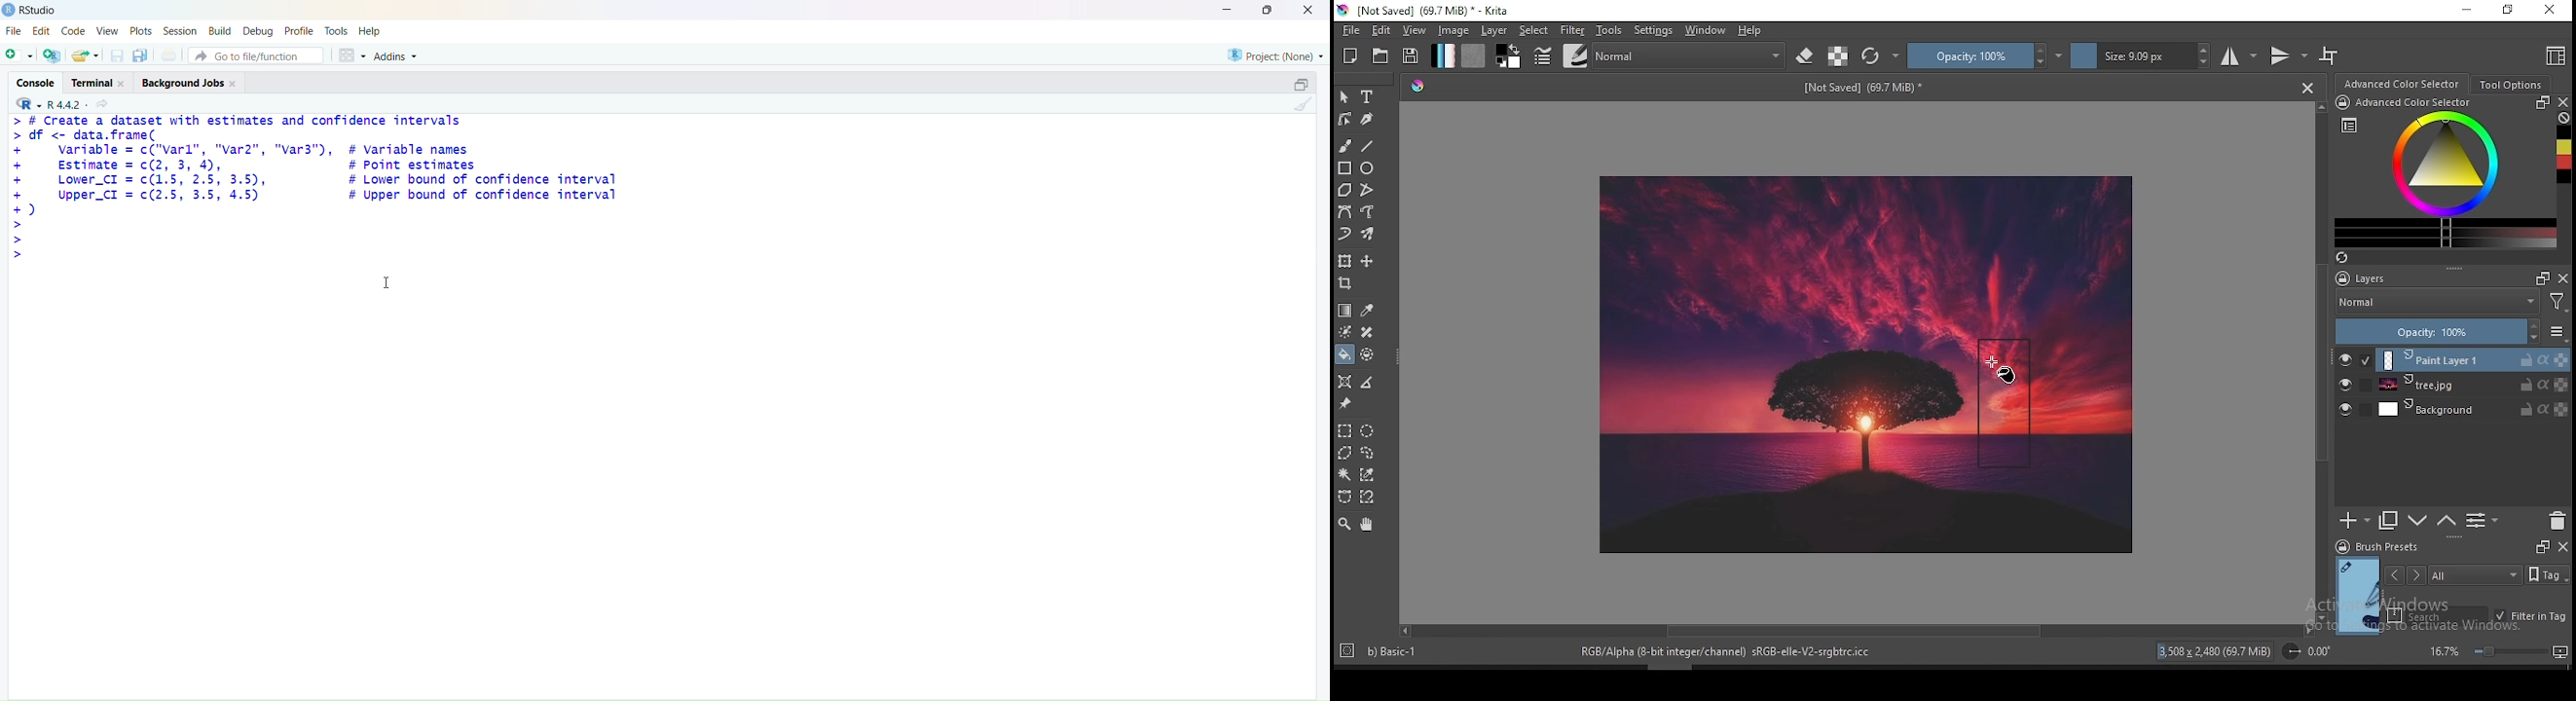 The height and width of the screenshot is (728, 2576). What do you see at coordinates (1383, 648) in the screenshot?
I see `b) Basic-1` at bounding box center [1383, 648].